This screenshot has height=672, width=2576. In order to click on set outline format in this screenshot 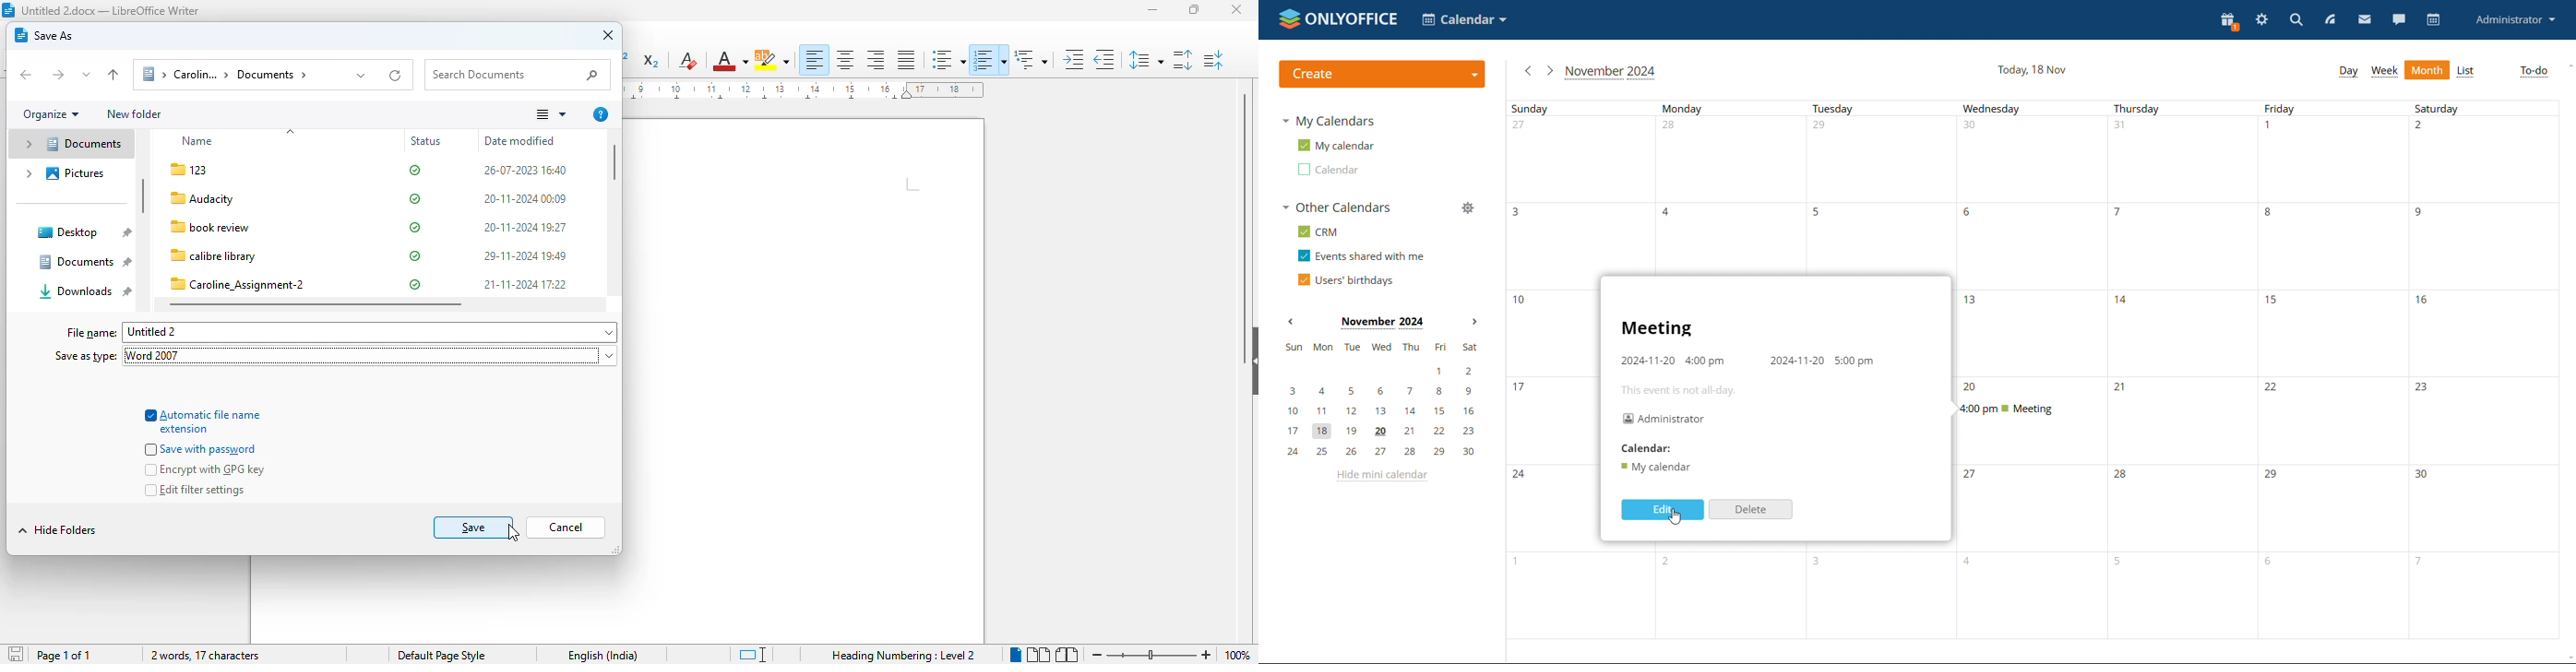, I will do `click(1031, 58)`.